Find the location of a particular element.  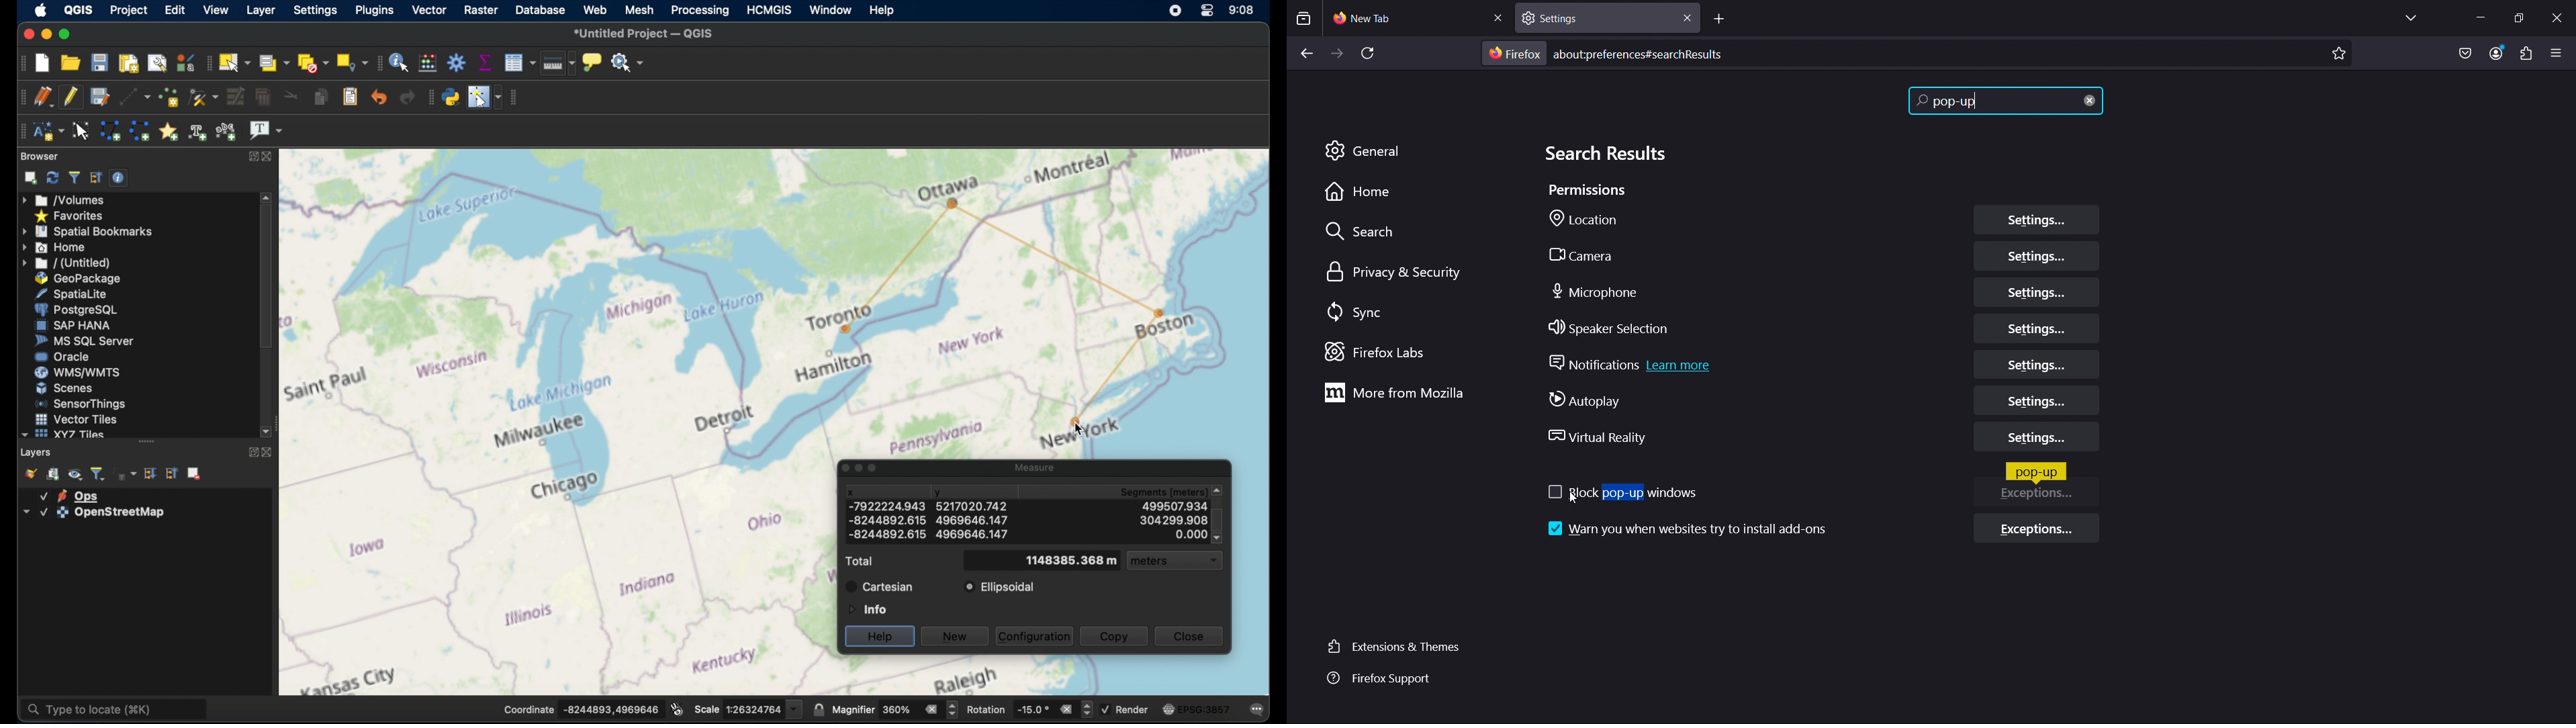

General is located at coordinates (1364, 149).